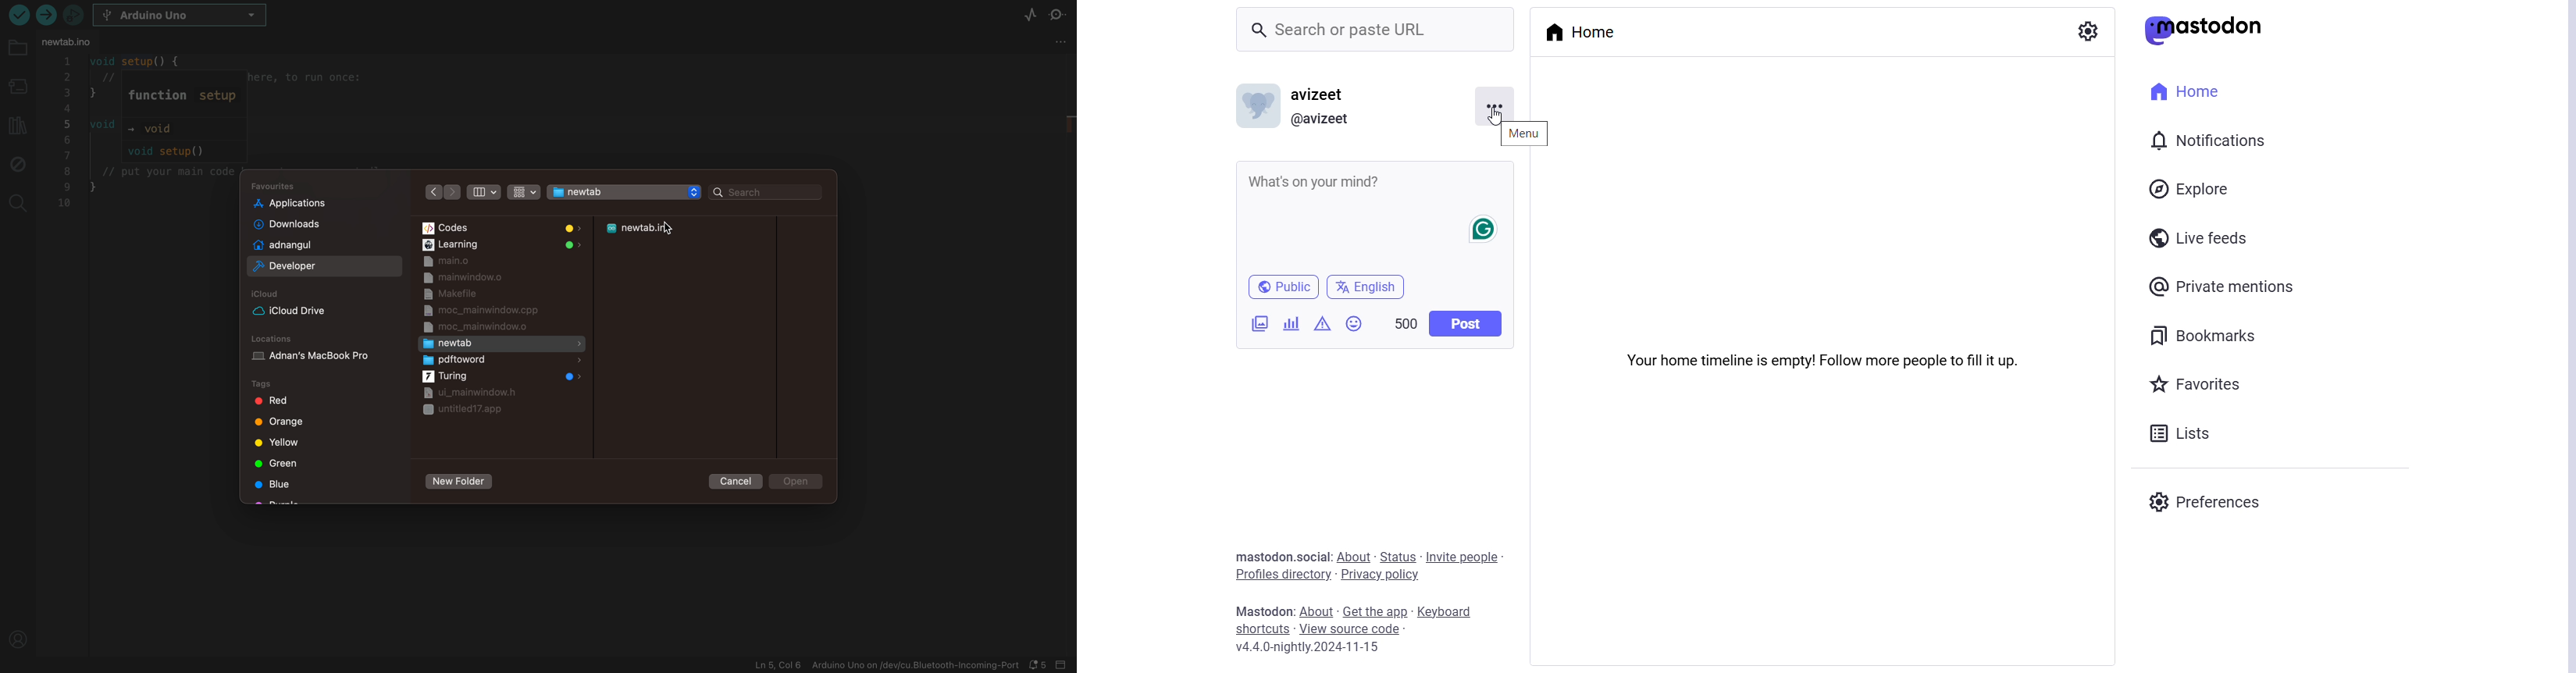  Describe the element at coordinates (1485, 229) in the screenshot. I see `Grammarly` at that location.